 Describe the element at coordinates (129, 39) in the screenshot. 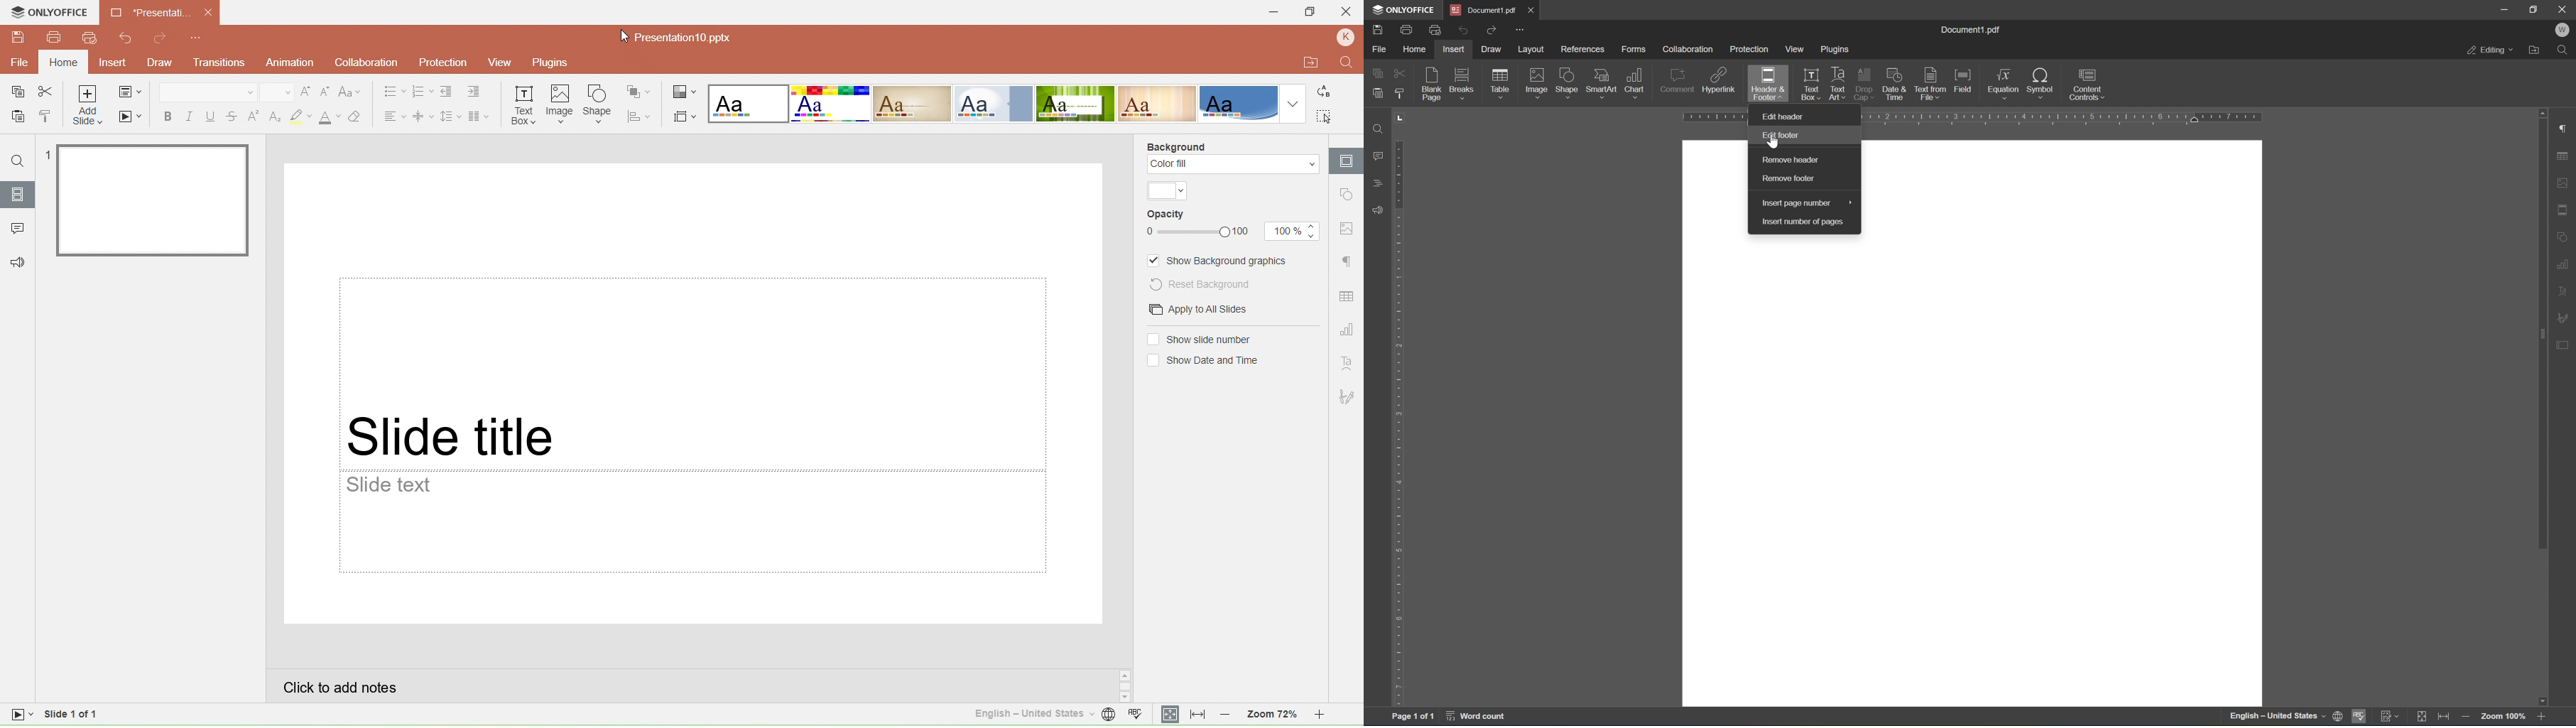

I see `Undo` at that location.